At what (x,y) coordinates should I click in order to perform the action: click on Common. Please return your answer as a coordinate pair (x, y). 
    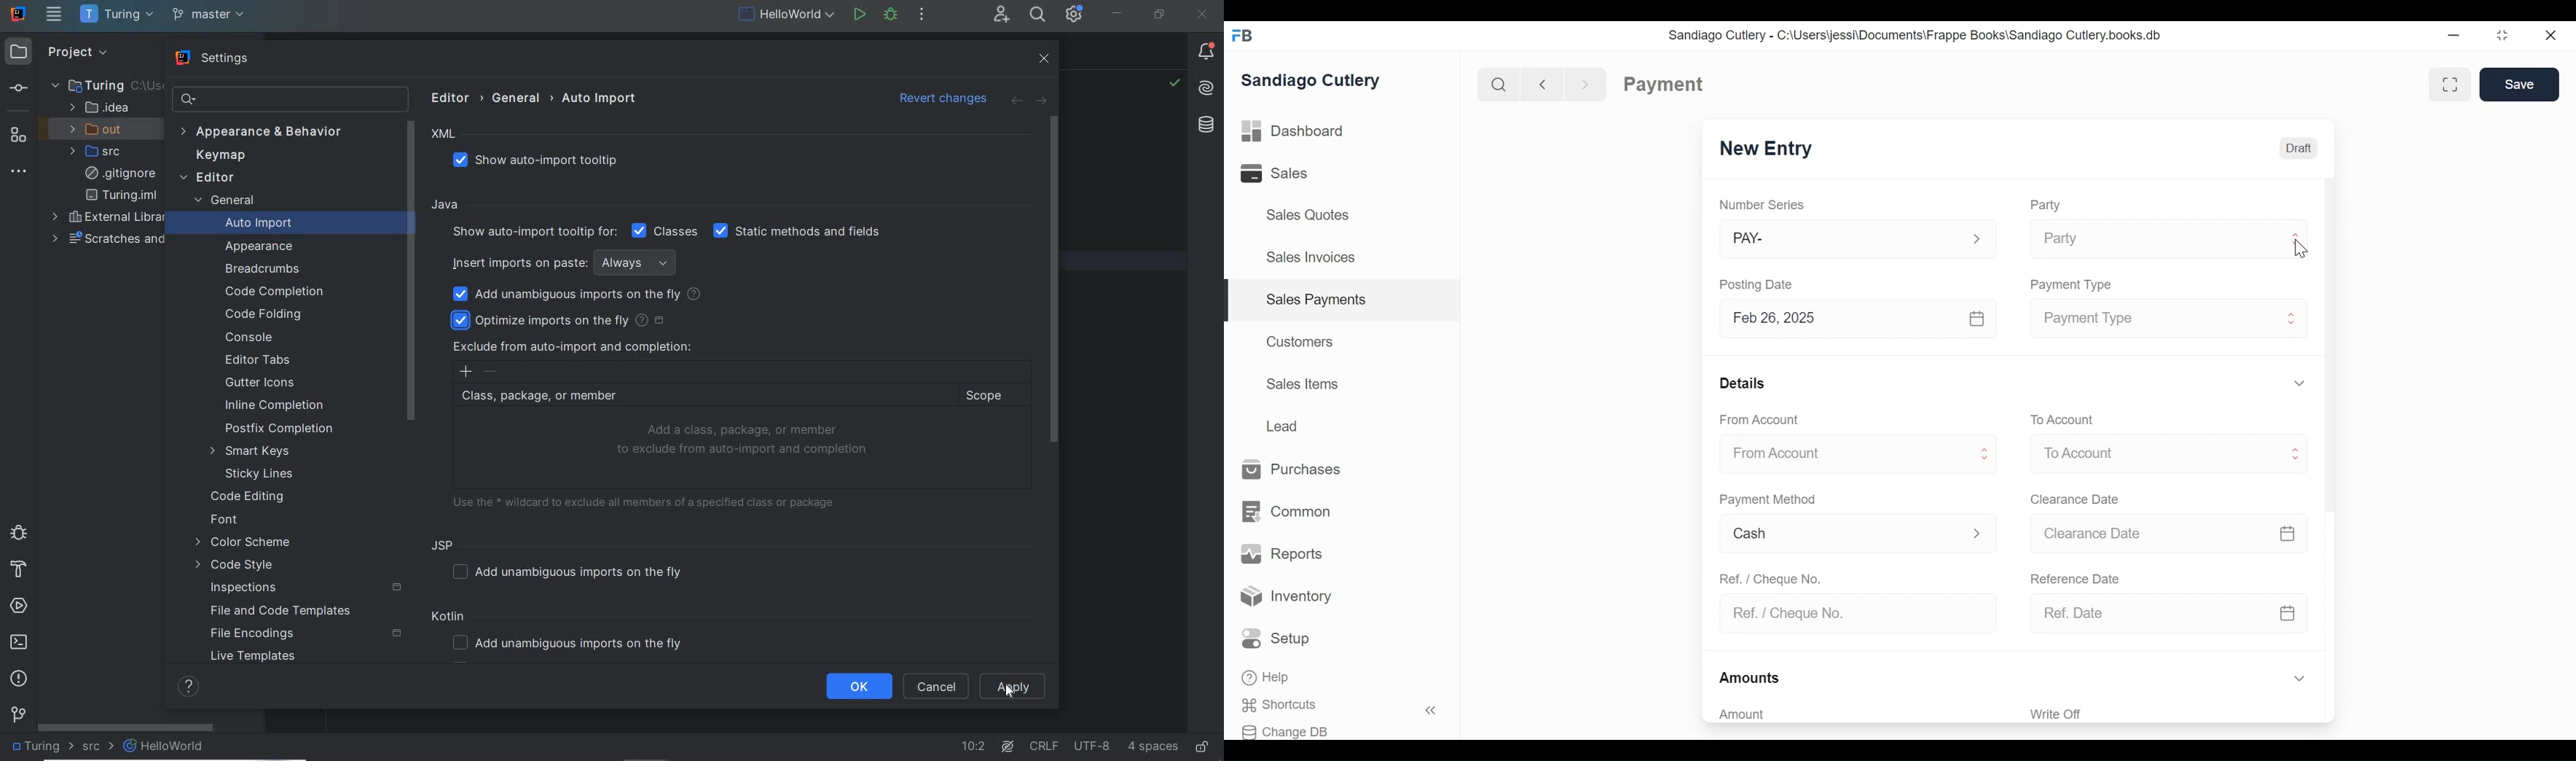
    Looking at the image, I should click on (1285, 512).